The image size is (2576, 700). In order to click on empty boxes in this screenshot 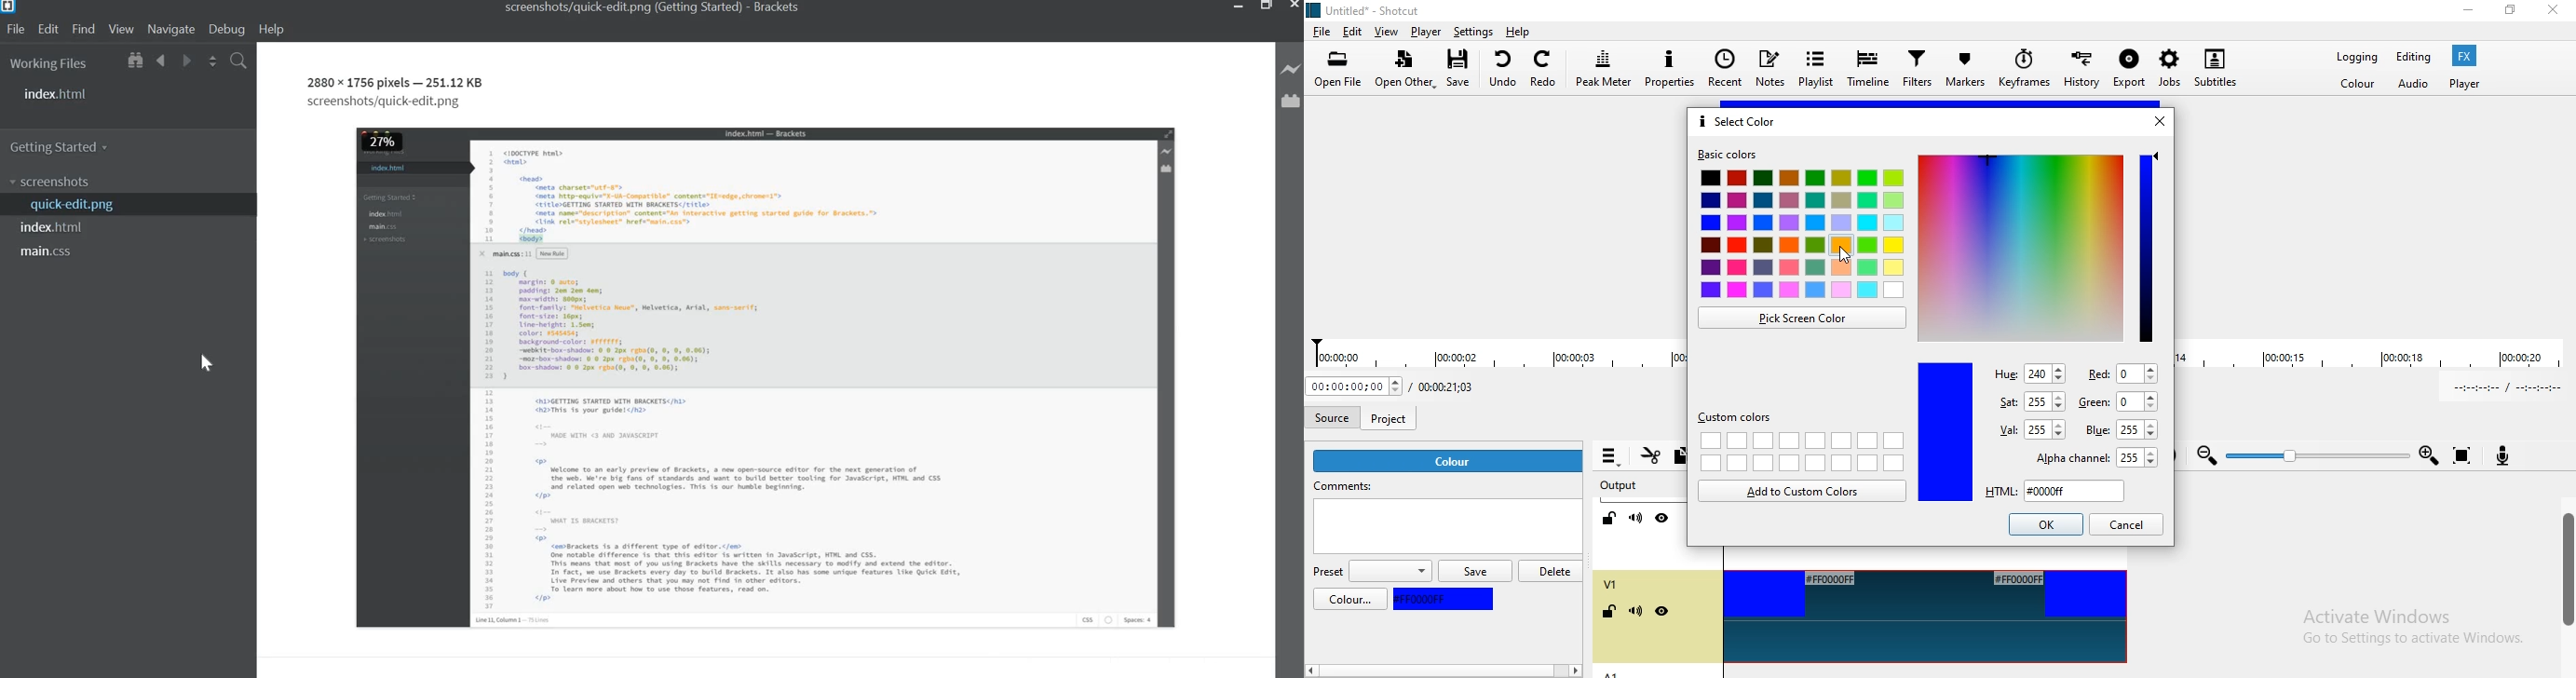, I will do `click(1801, 451)`.